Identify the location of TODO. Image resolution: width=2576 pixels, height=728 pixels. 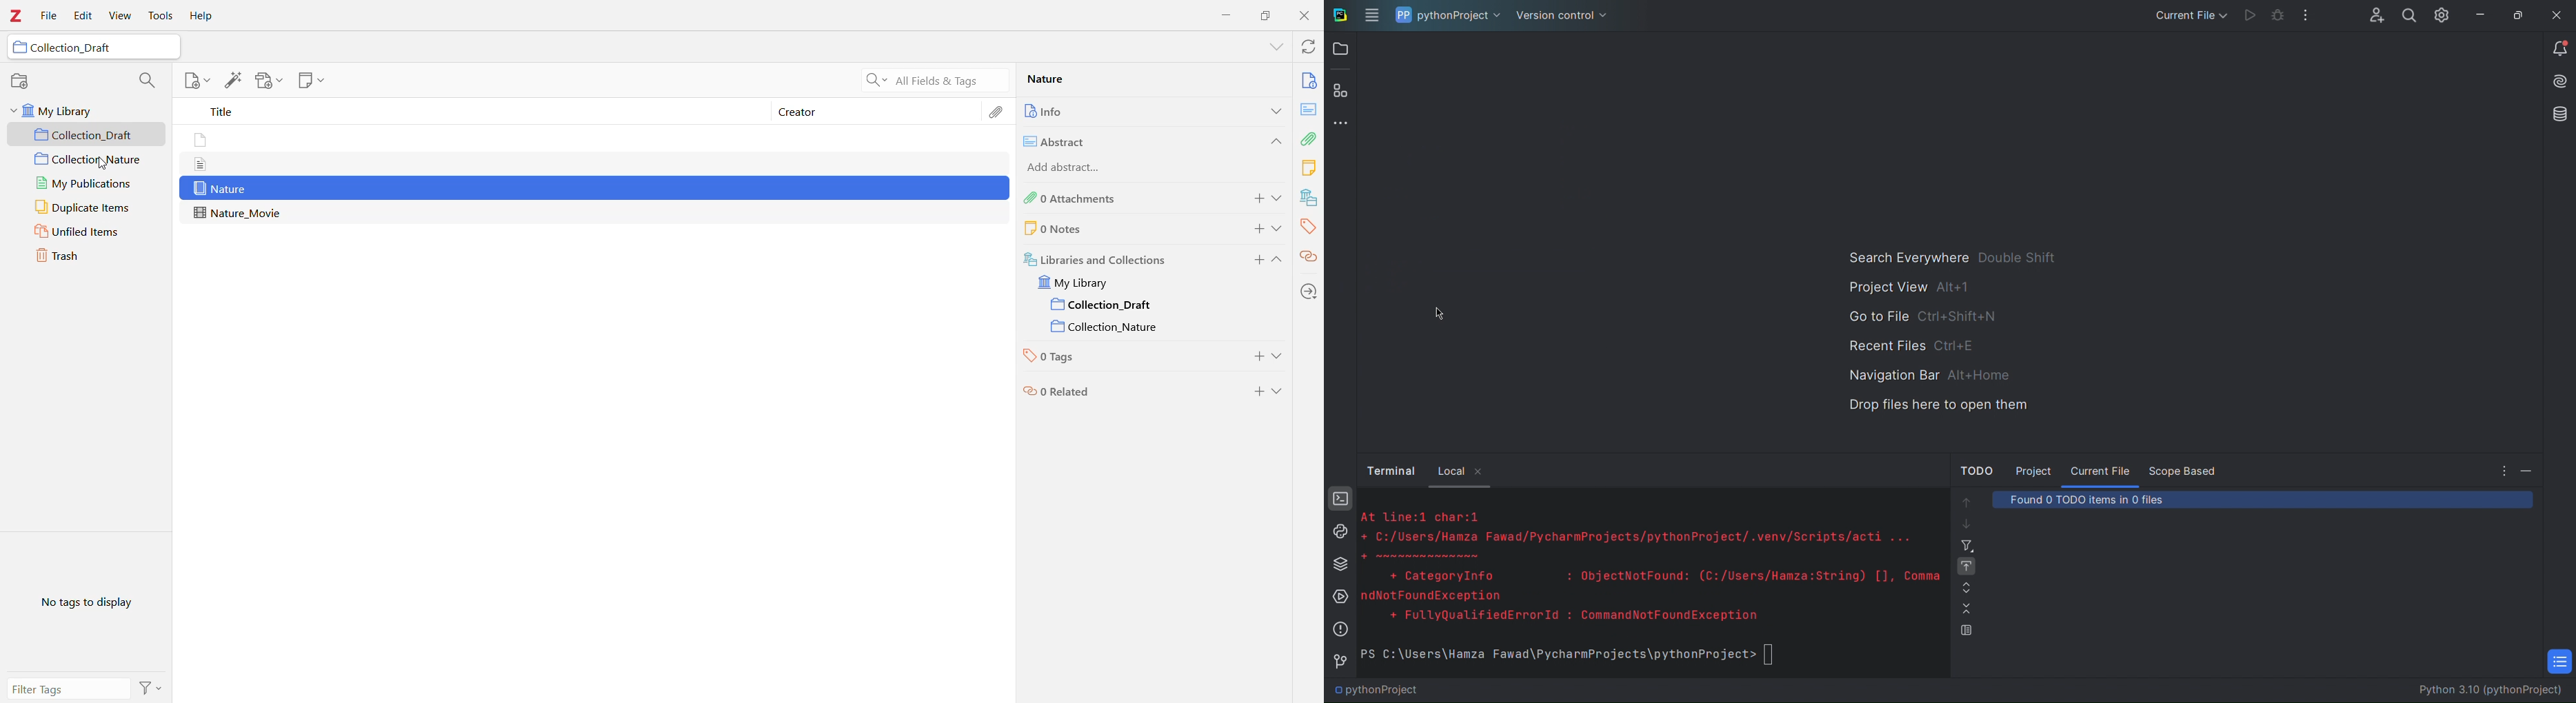
(1977, 467).